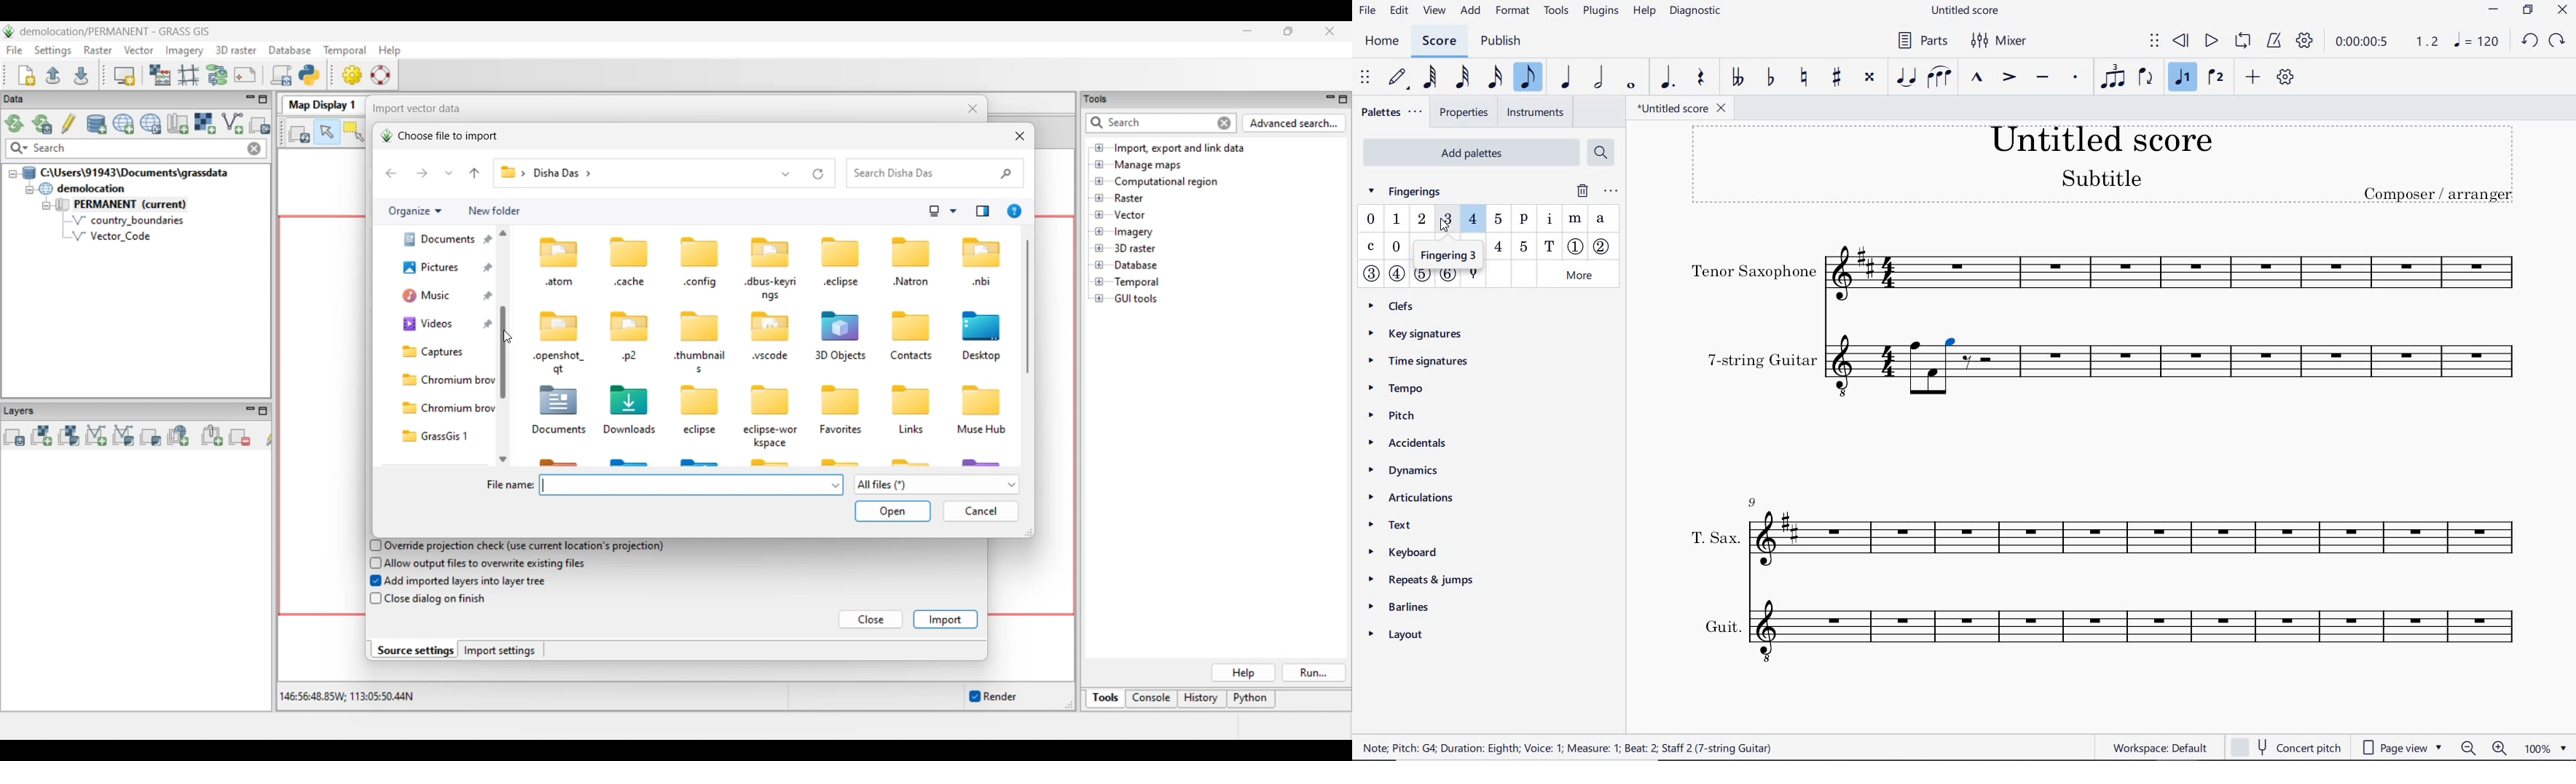 This screenshot has width=2576, height=784. Describe the element at coordinates (2556, 40) in the screenshot. I see `REDO` at that location.